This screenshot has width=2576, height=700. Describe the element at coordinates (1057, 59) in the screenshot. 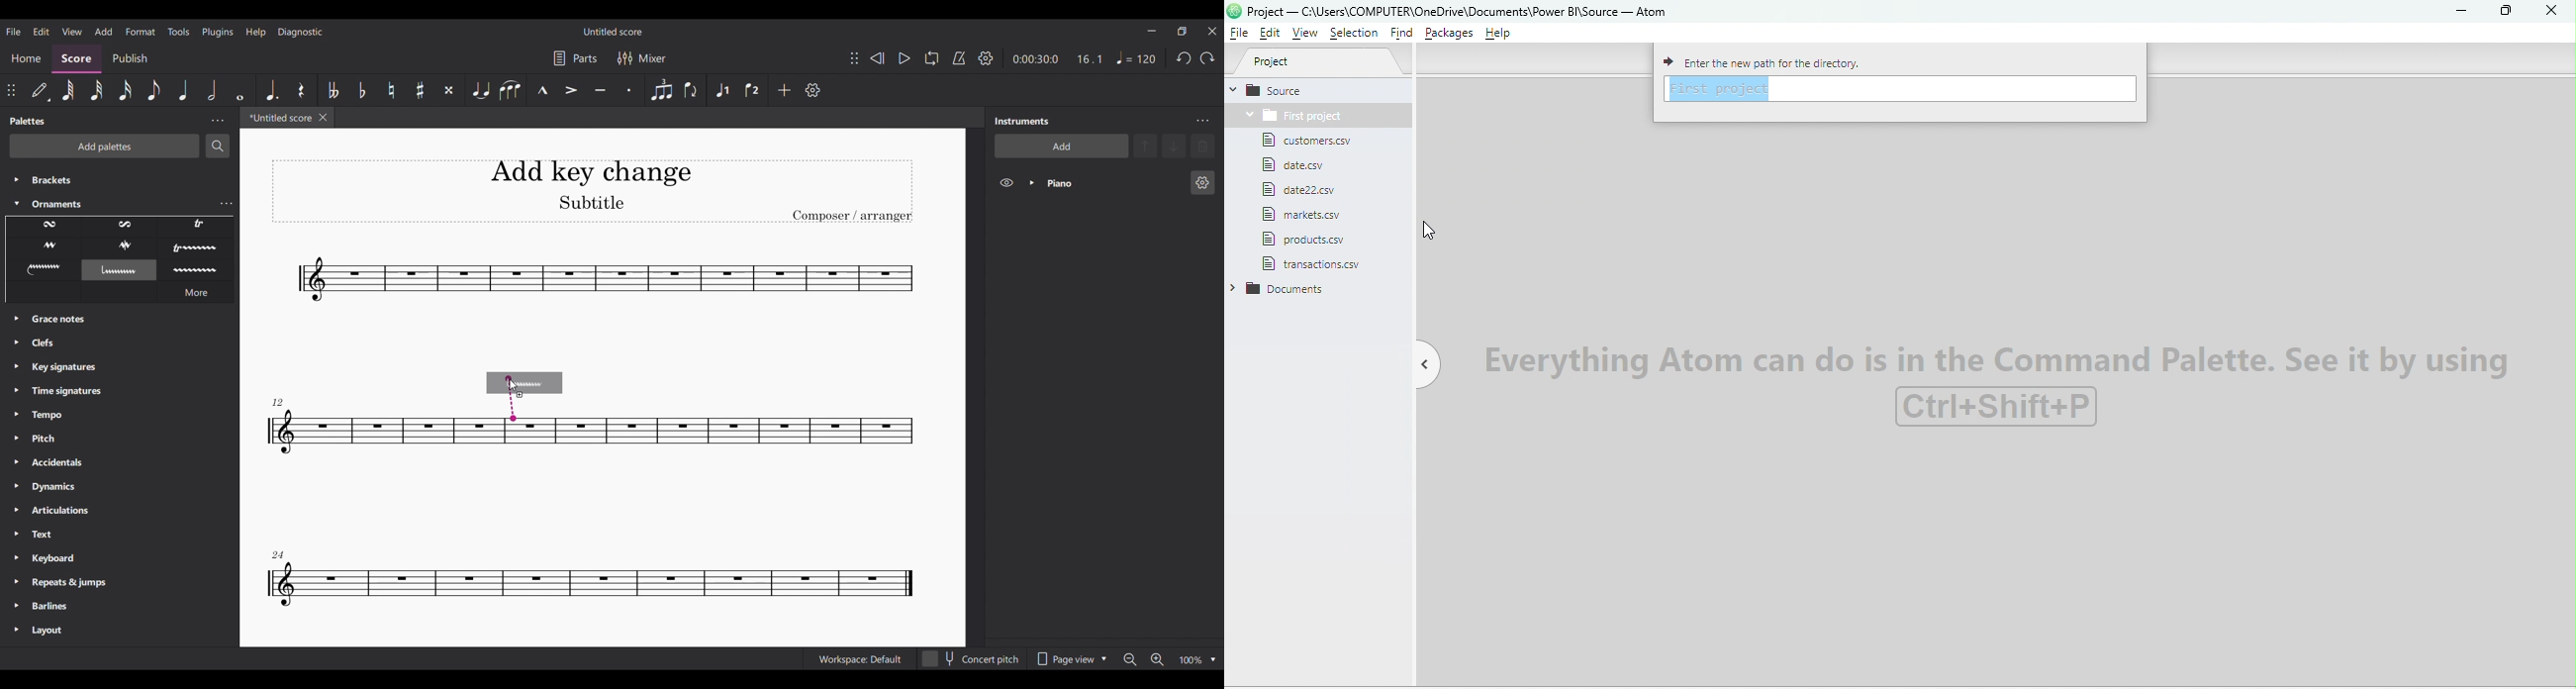

I see `Ratio and duration of score` at that location.